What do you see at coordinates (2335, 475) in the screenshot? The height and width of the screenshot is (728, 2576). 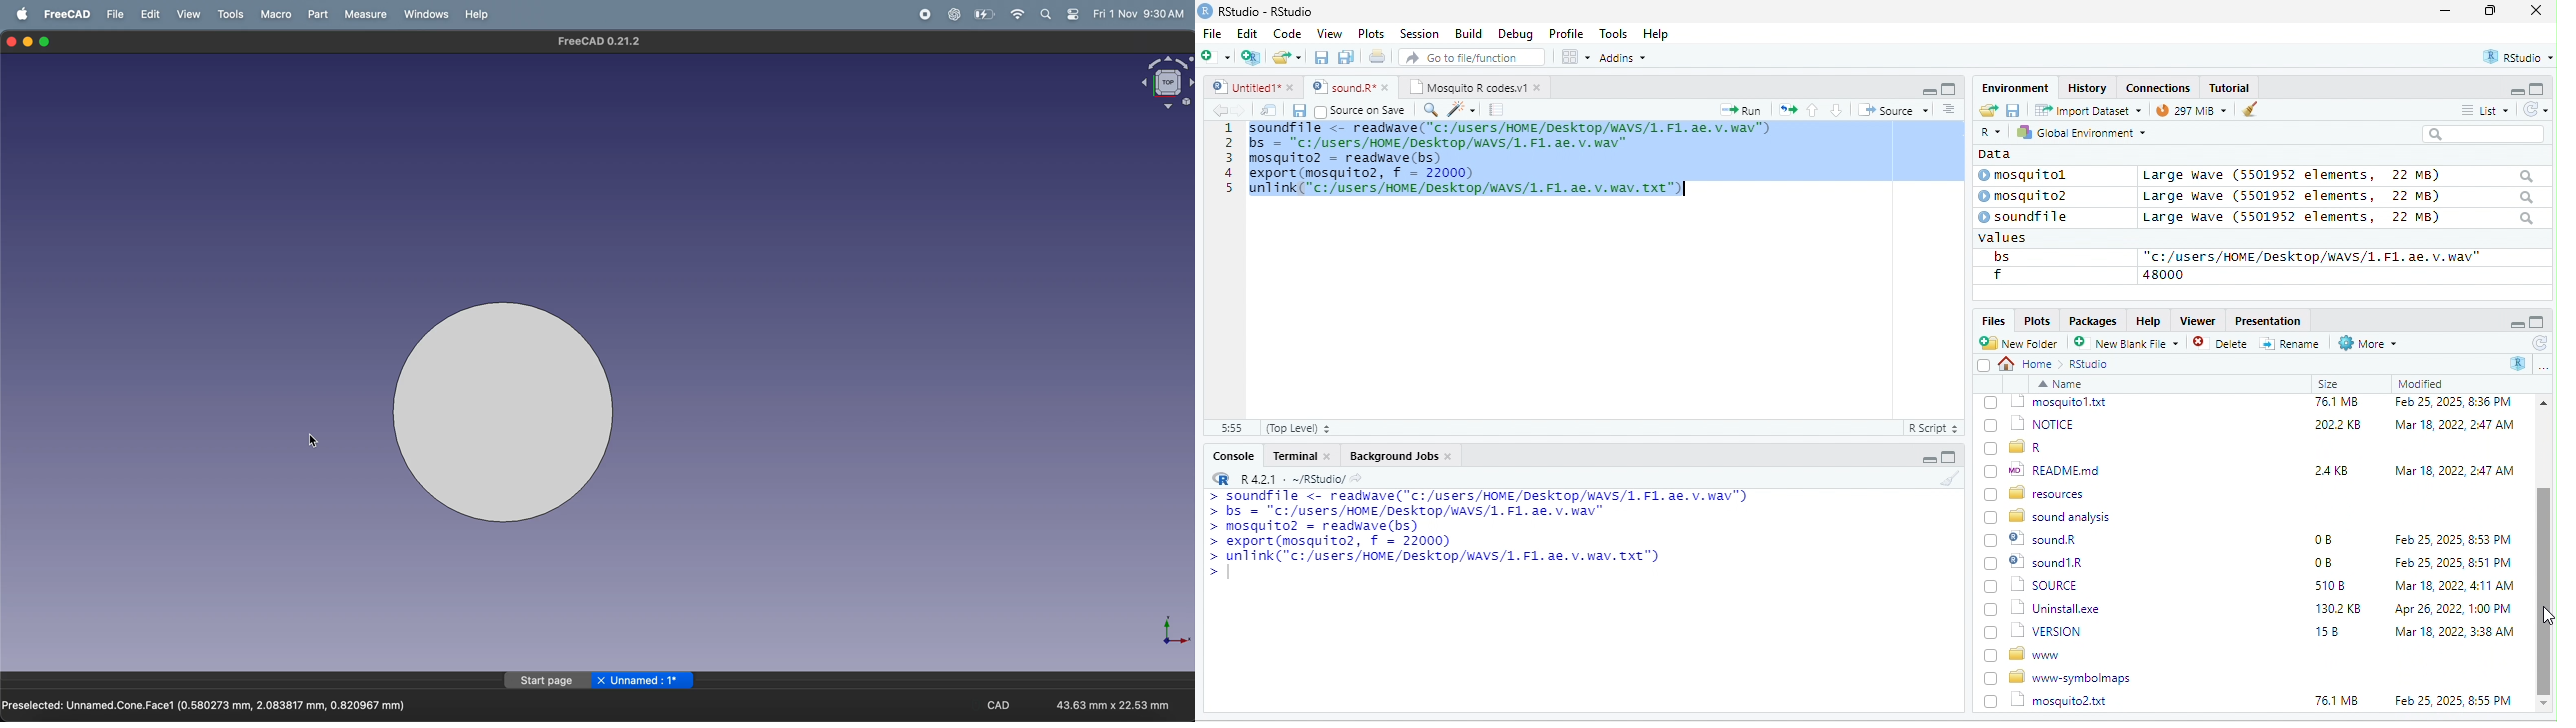 I see `349K8` at bounding box center [2335, 475].